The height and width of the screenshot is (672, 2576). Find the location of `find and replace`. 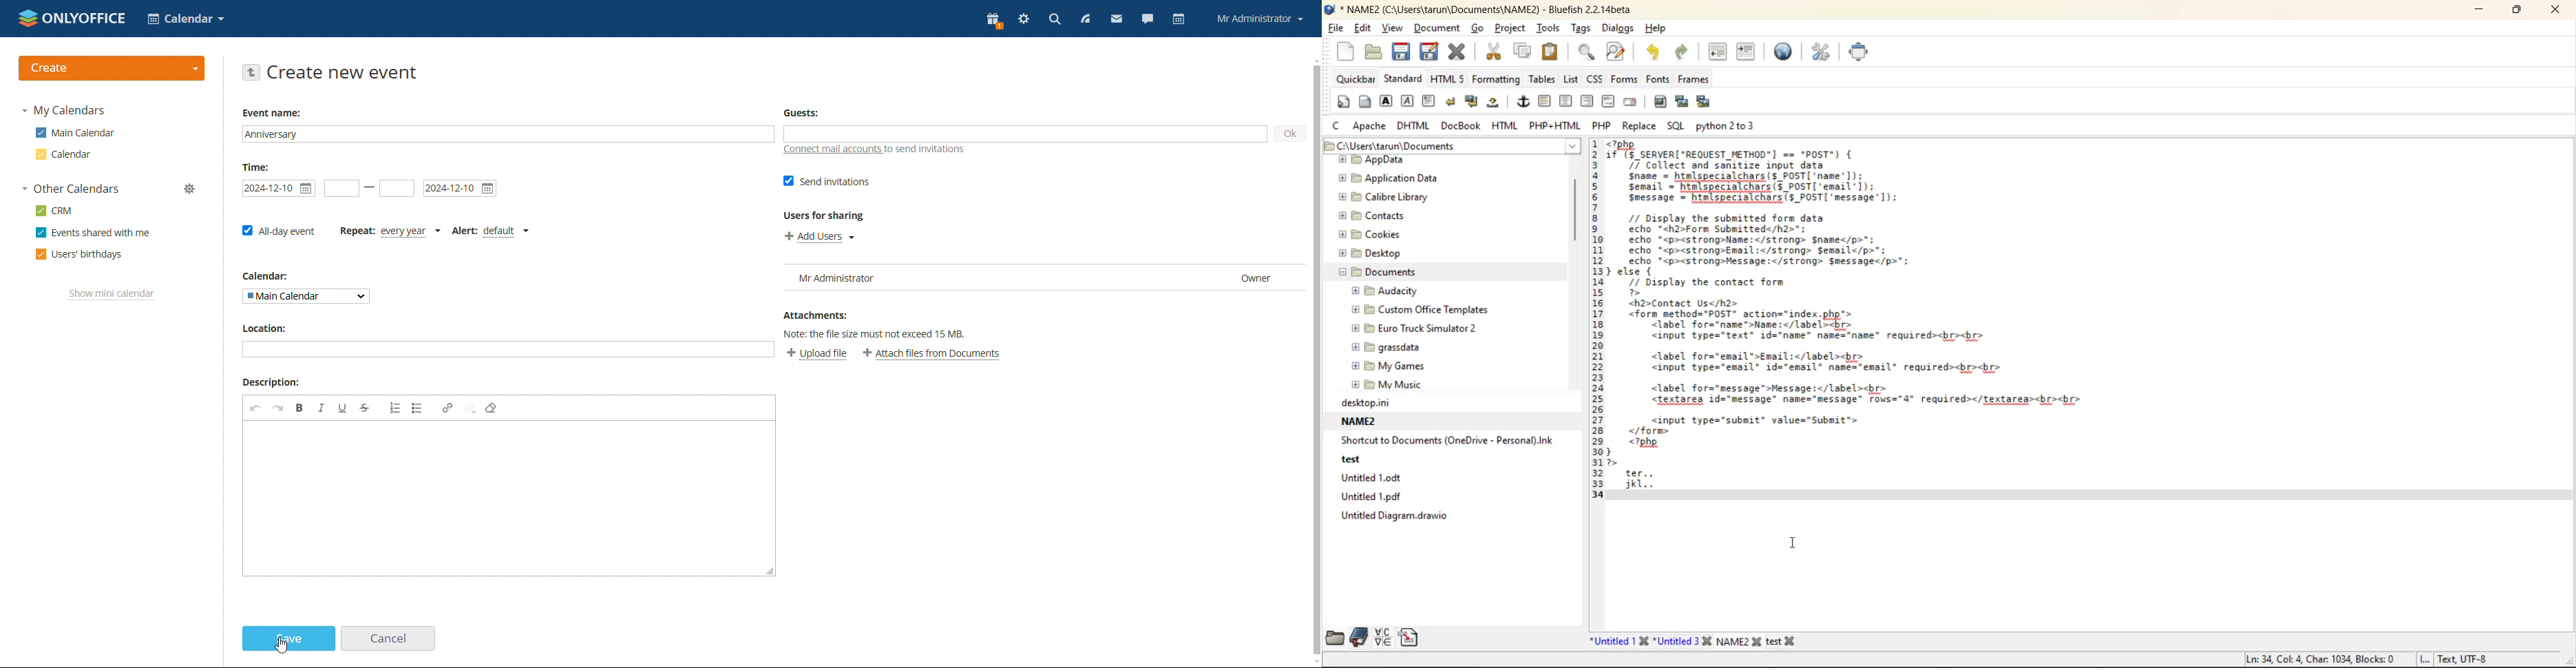

find and replace is located at coordinates (1618, 52).